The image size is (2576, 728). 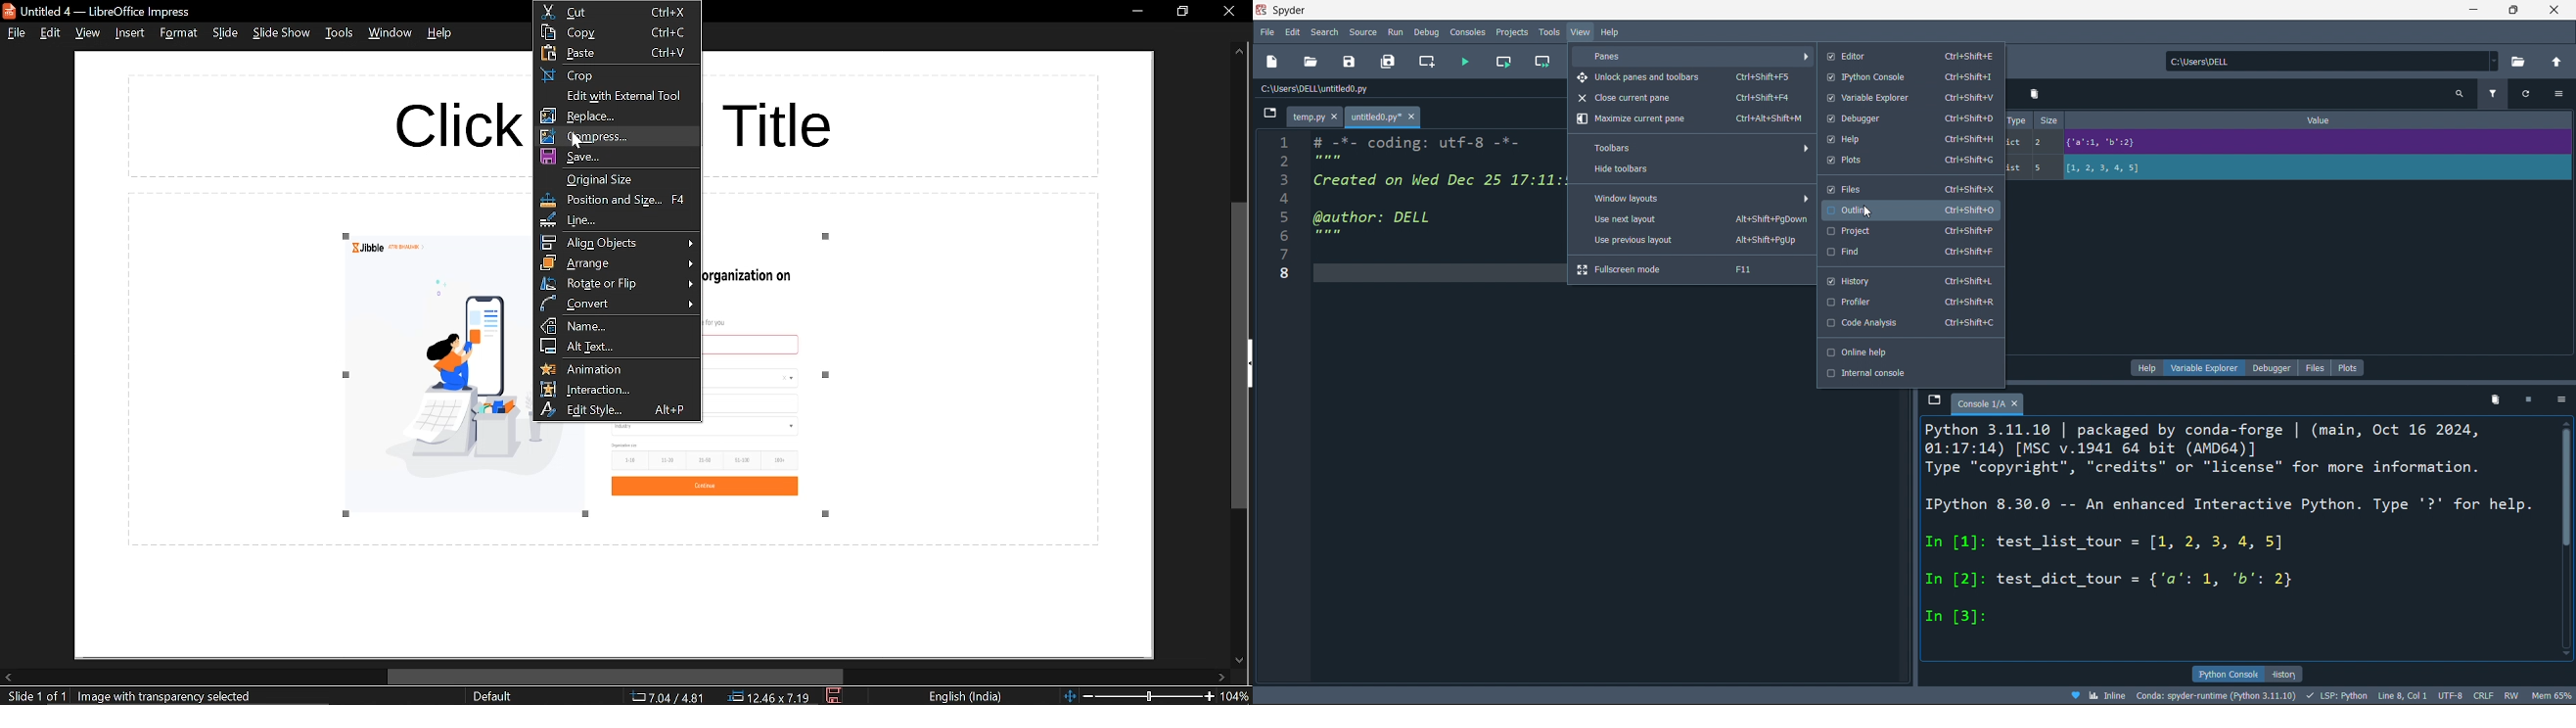 I want to click on help, so click(x=2144, y=368).